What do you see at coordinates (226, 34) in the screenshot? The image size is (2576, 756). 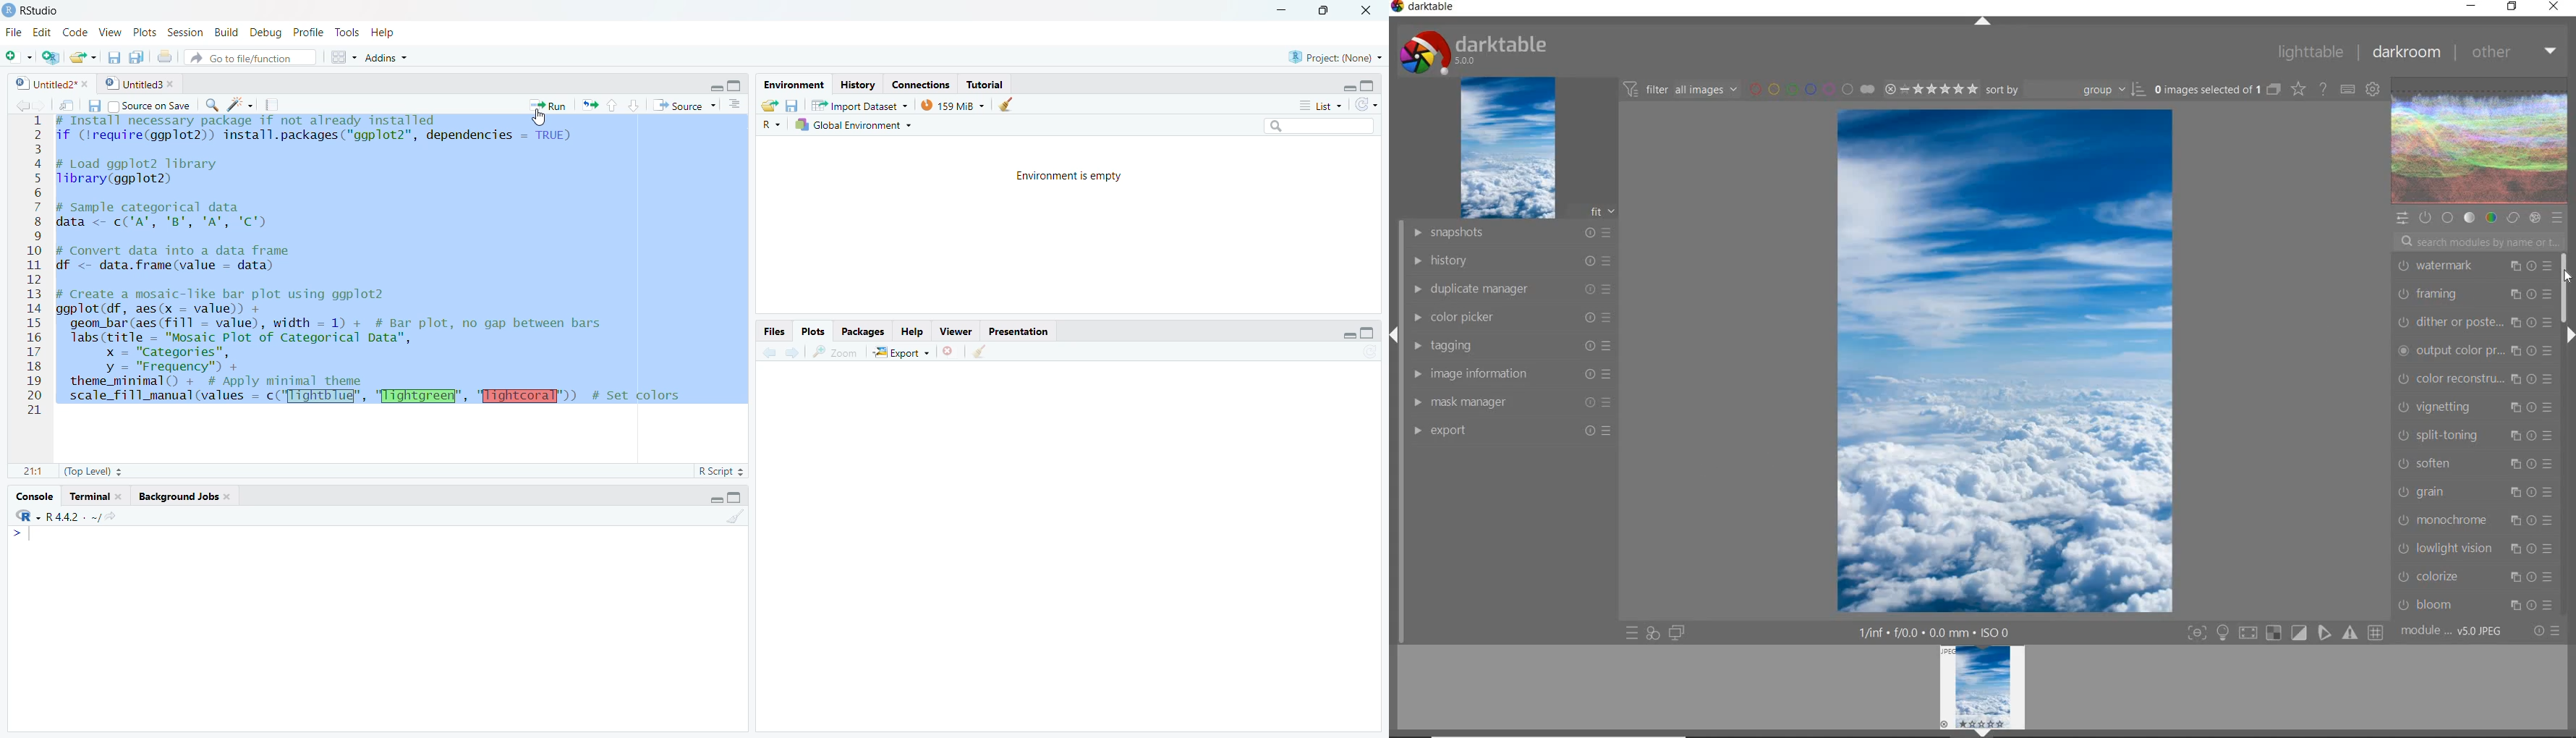 I see `Build` at bounding box center [226, 34].